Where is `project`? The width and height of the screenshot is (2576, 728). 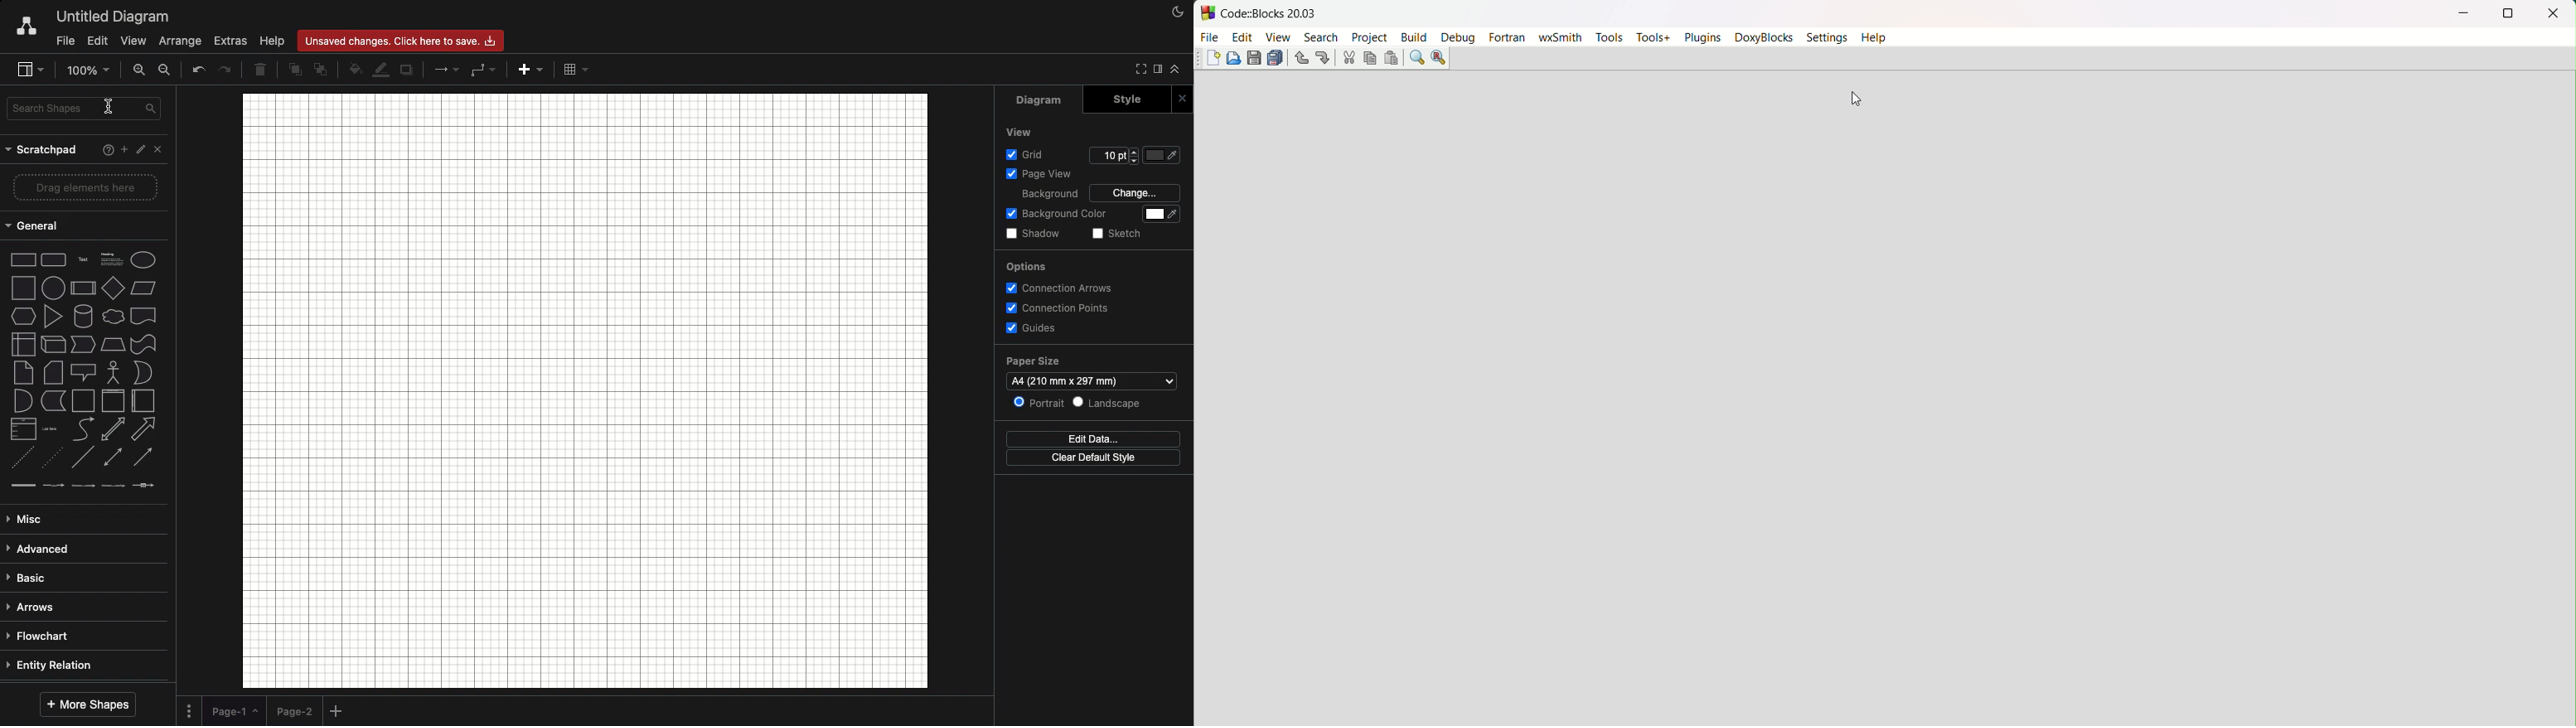
project is located at coordinates (1369, 38).